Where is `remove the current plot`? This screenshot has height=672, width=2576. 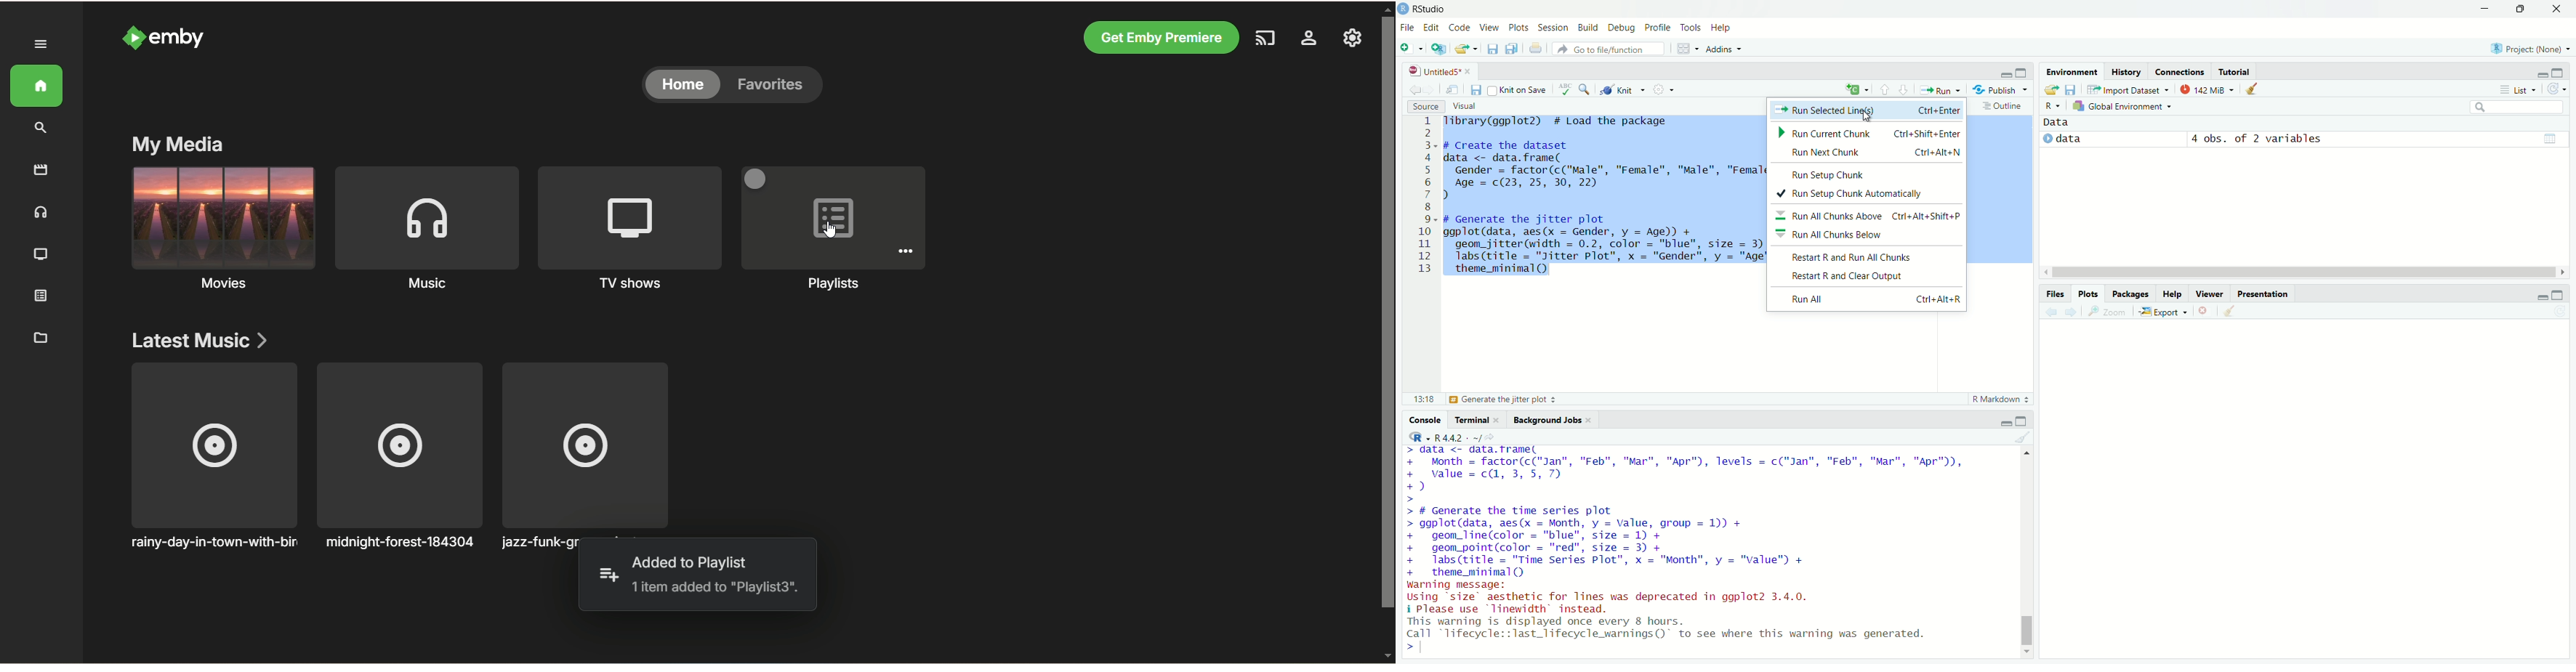
remove the current plot is located at coordinates (2206, 312).